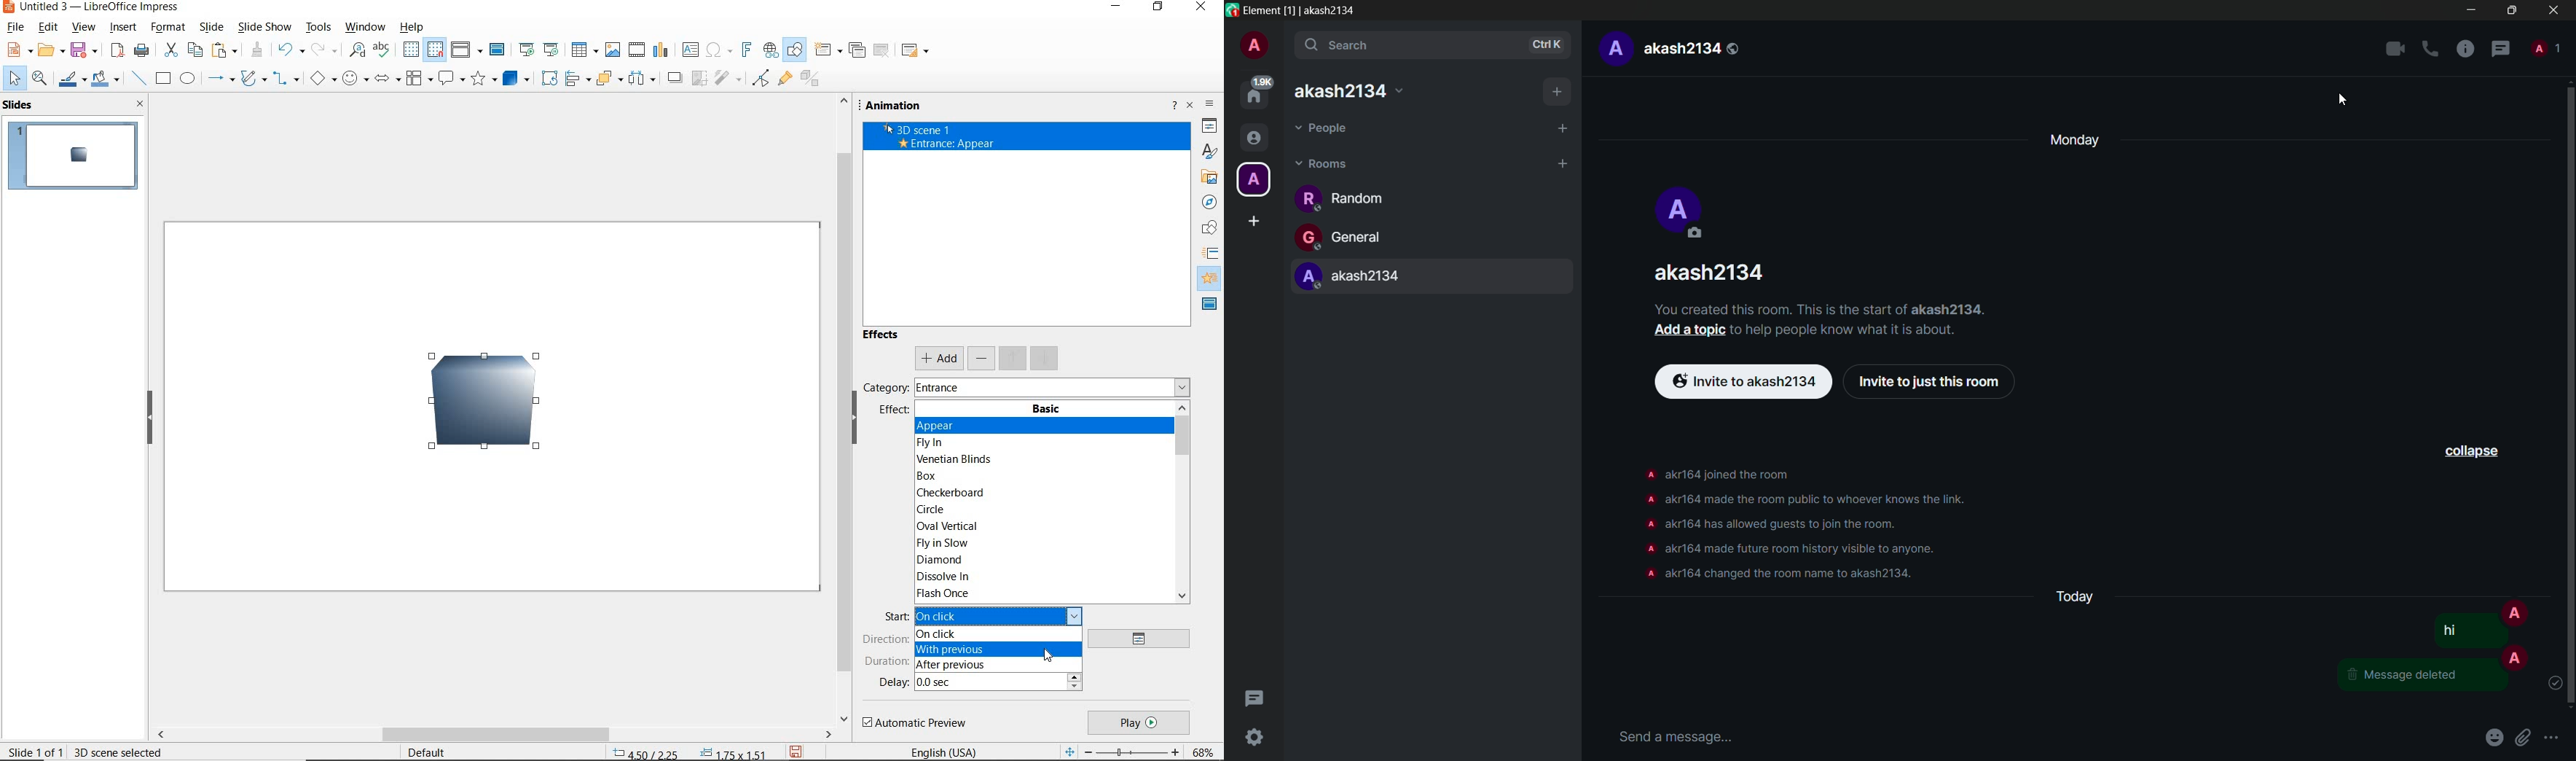 Image resolution: width=2576 pixels, height=784 pixels. Describe the element at coordinates (1262, 9) in the screenshot. I see `Element` at that location.